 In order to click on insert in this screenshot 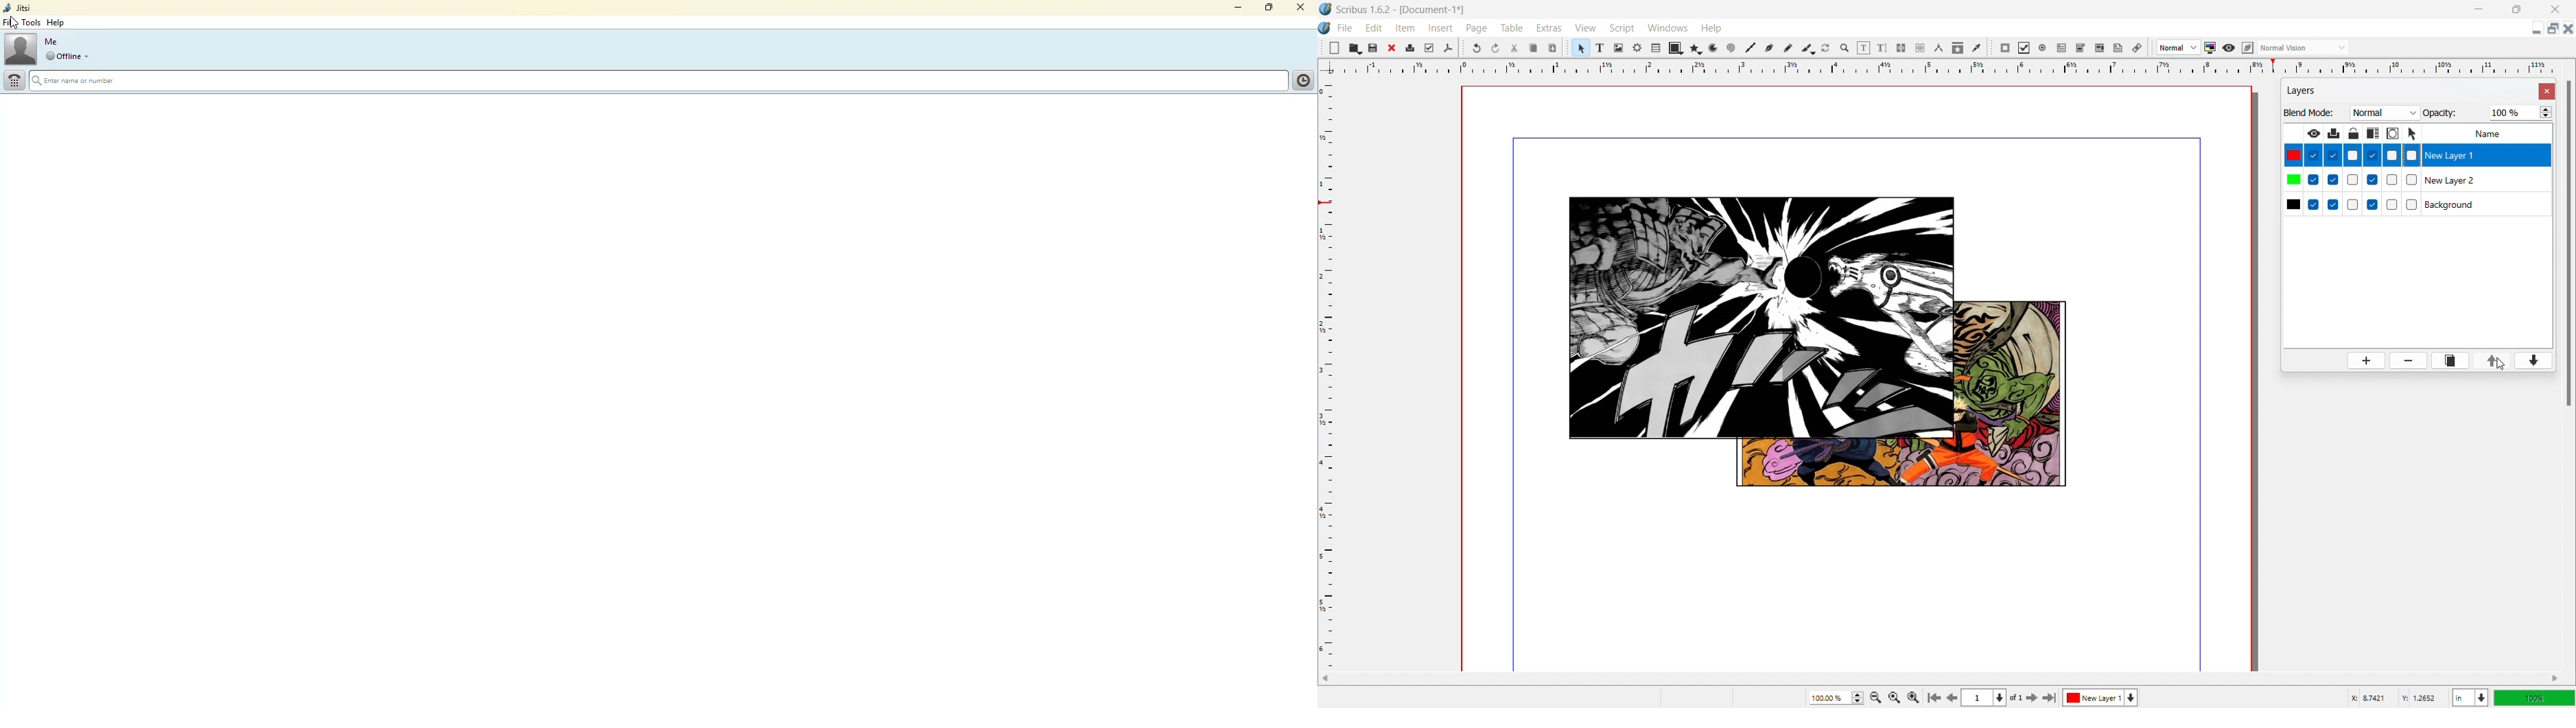, I will do `click(1441, 28)`.